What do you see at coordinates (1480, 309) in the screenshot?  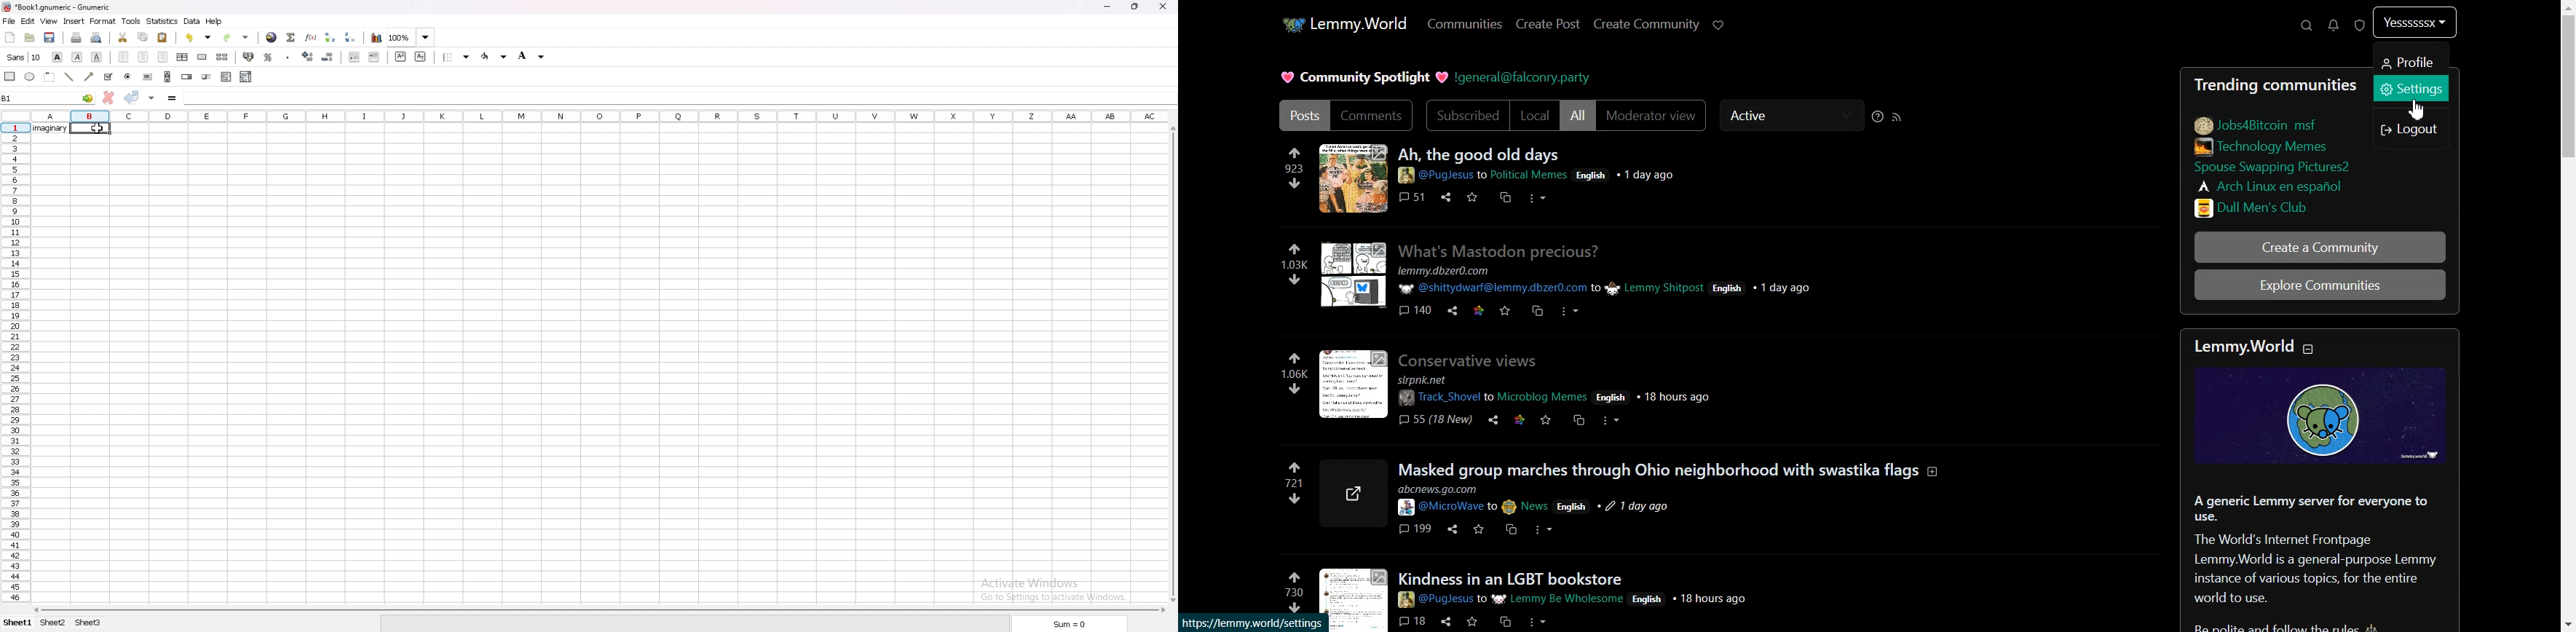 I see `link` at bounding box center [1480, 309].